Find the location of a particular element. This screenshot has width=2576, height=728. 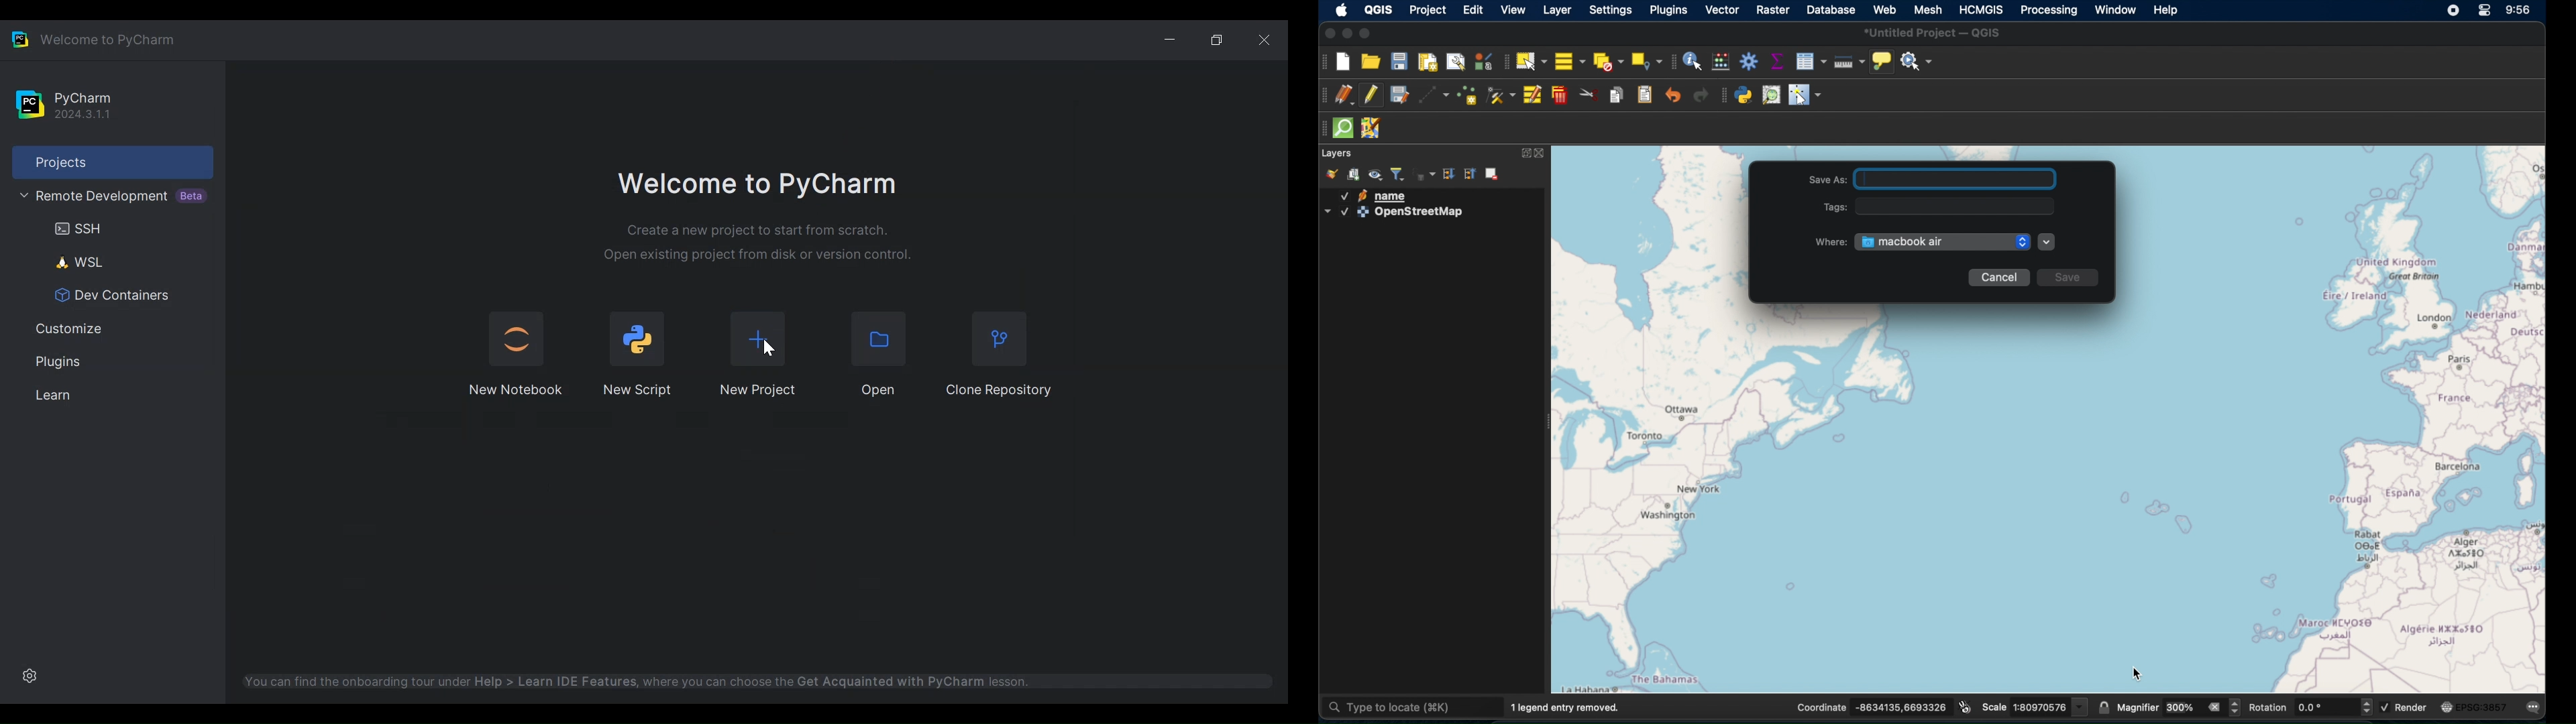

Save is located at coordinates (2071, 279).